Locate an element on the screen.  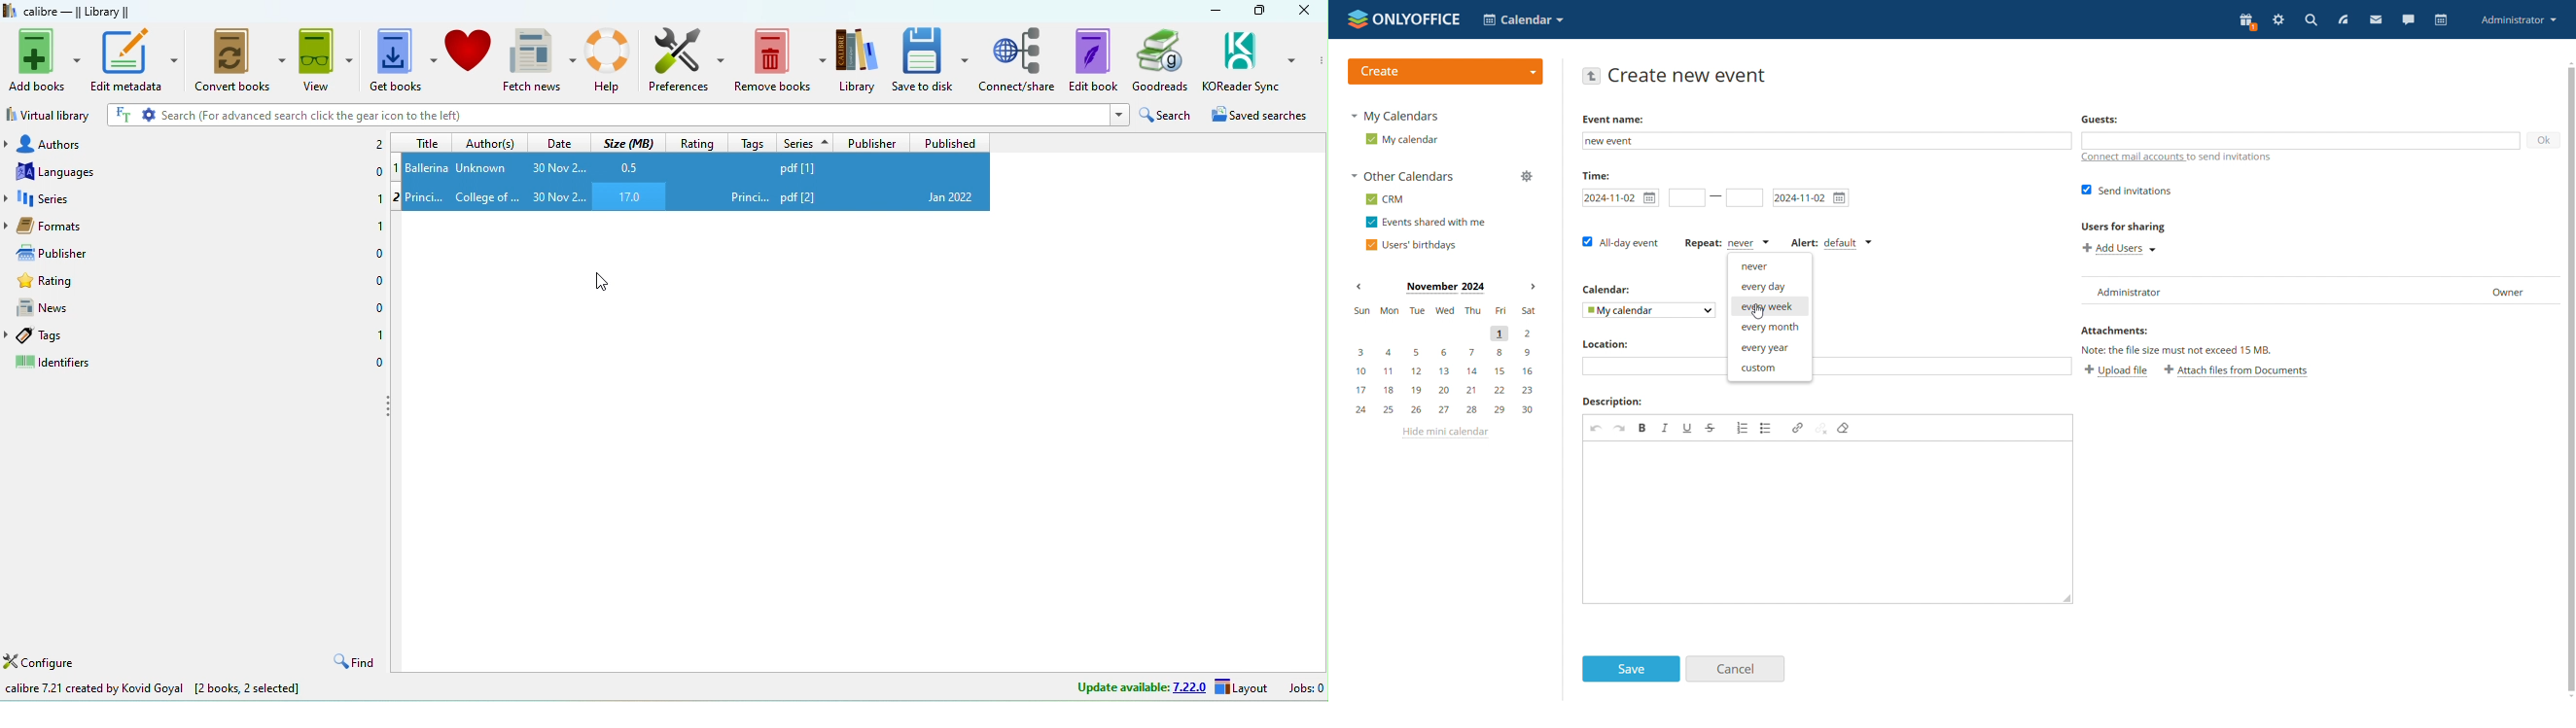
save is located at coordinates (1631, 670).